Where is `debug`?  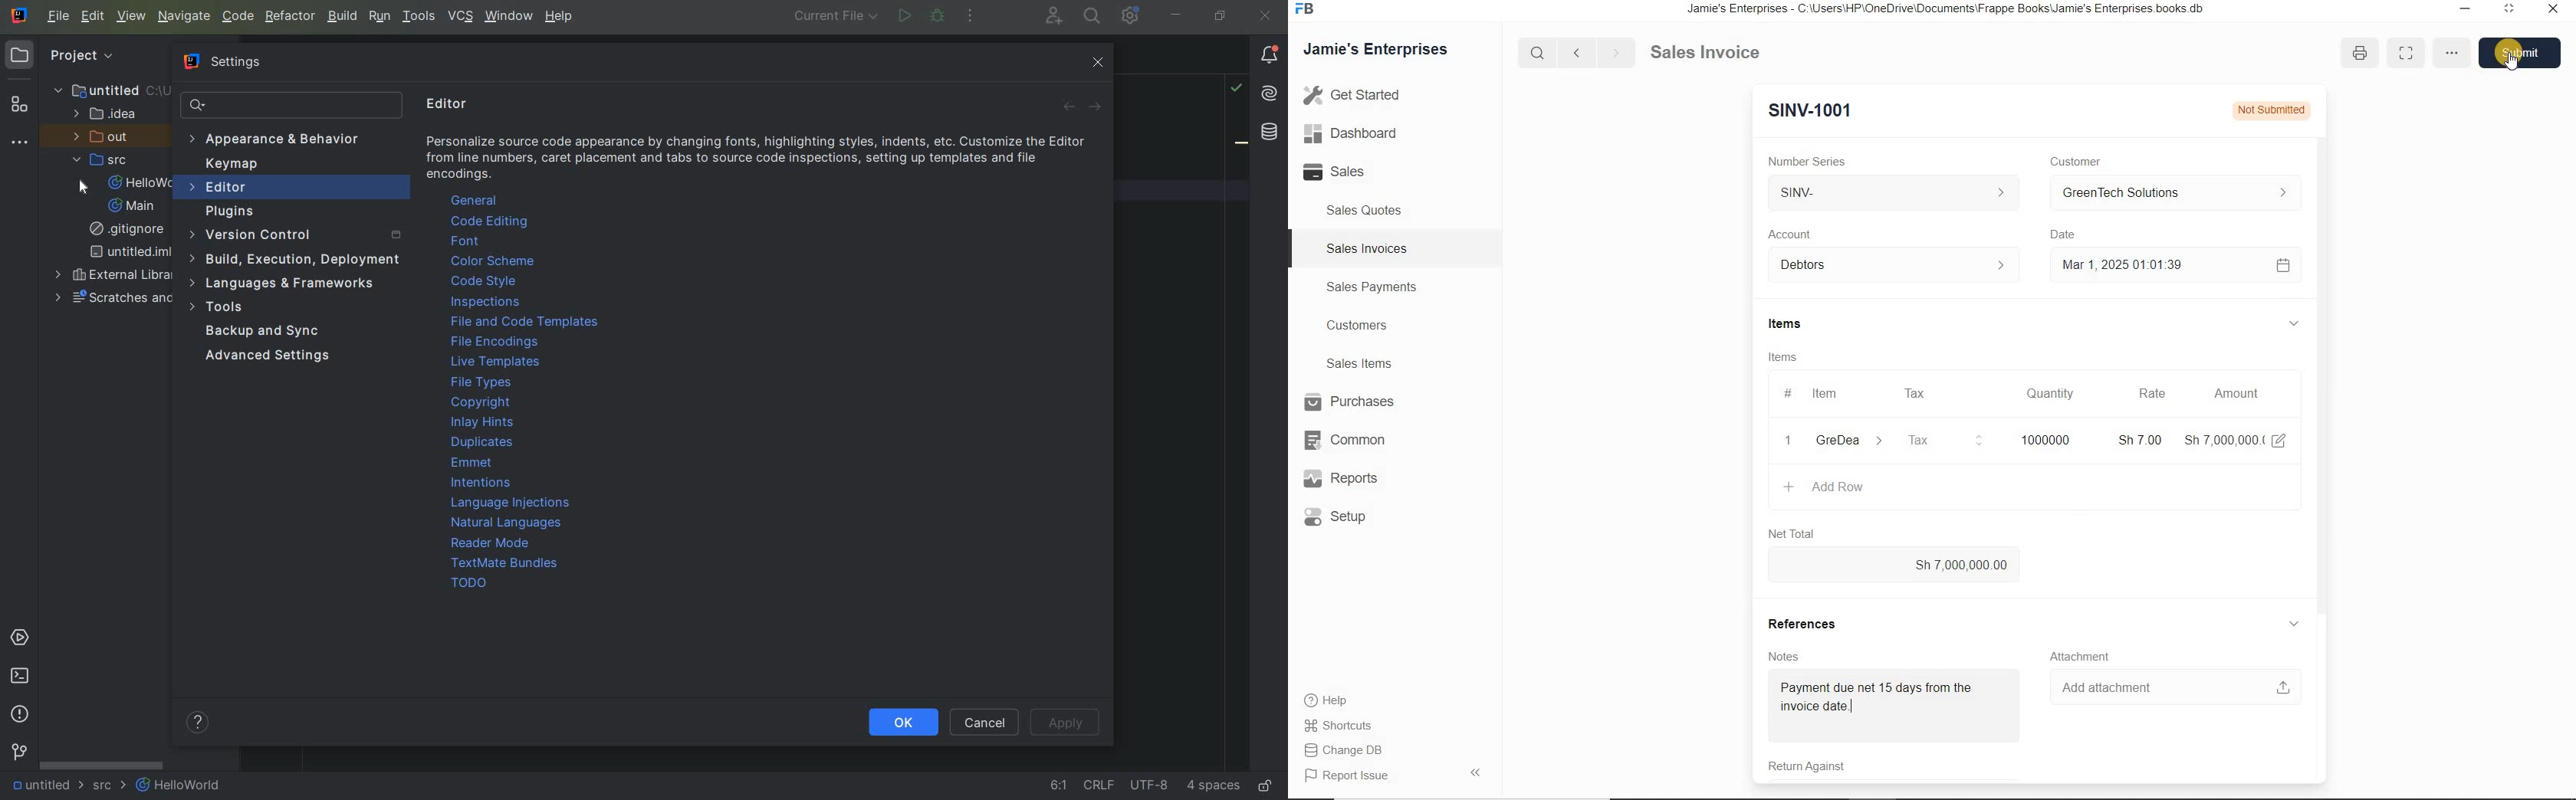
debug is located at coordinates (938, 16).